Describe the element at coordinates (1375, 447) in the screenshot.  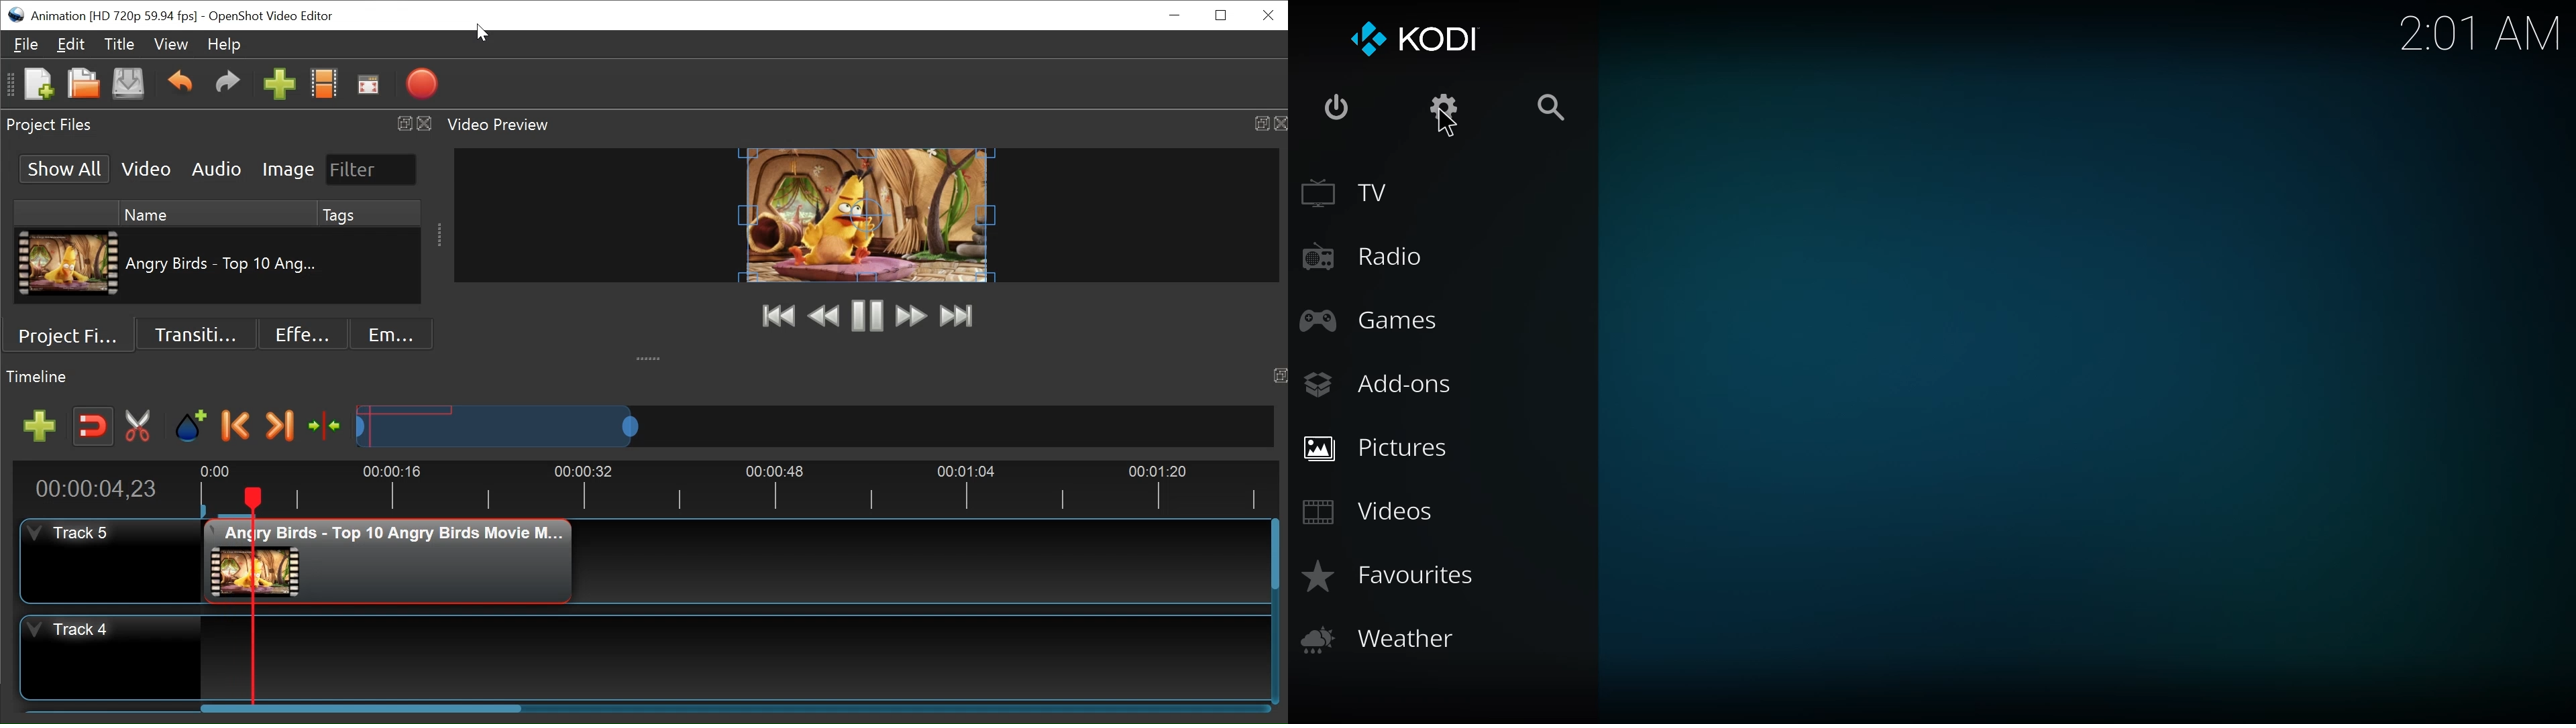
I see `pictures` at that location.